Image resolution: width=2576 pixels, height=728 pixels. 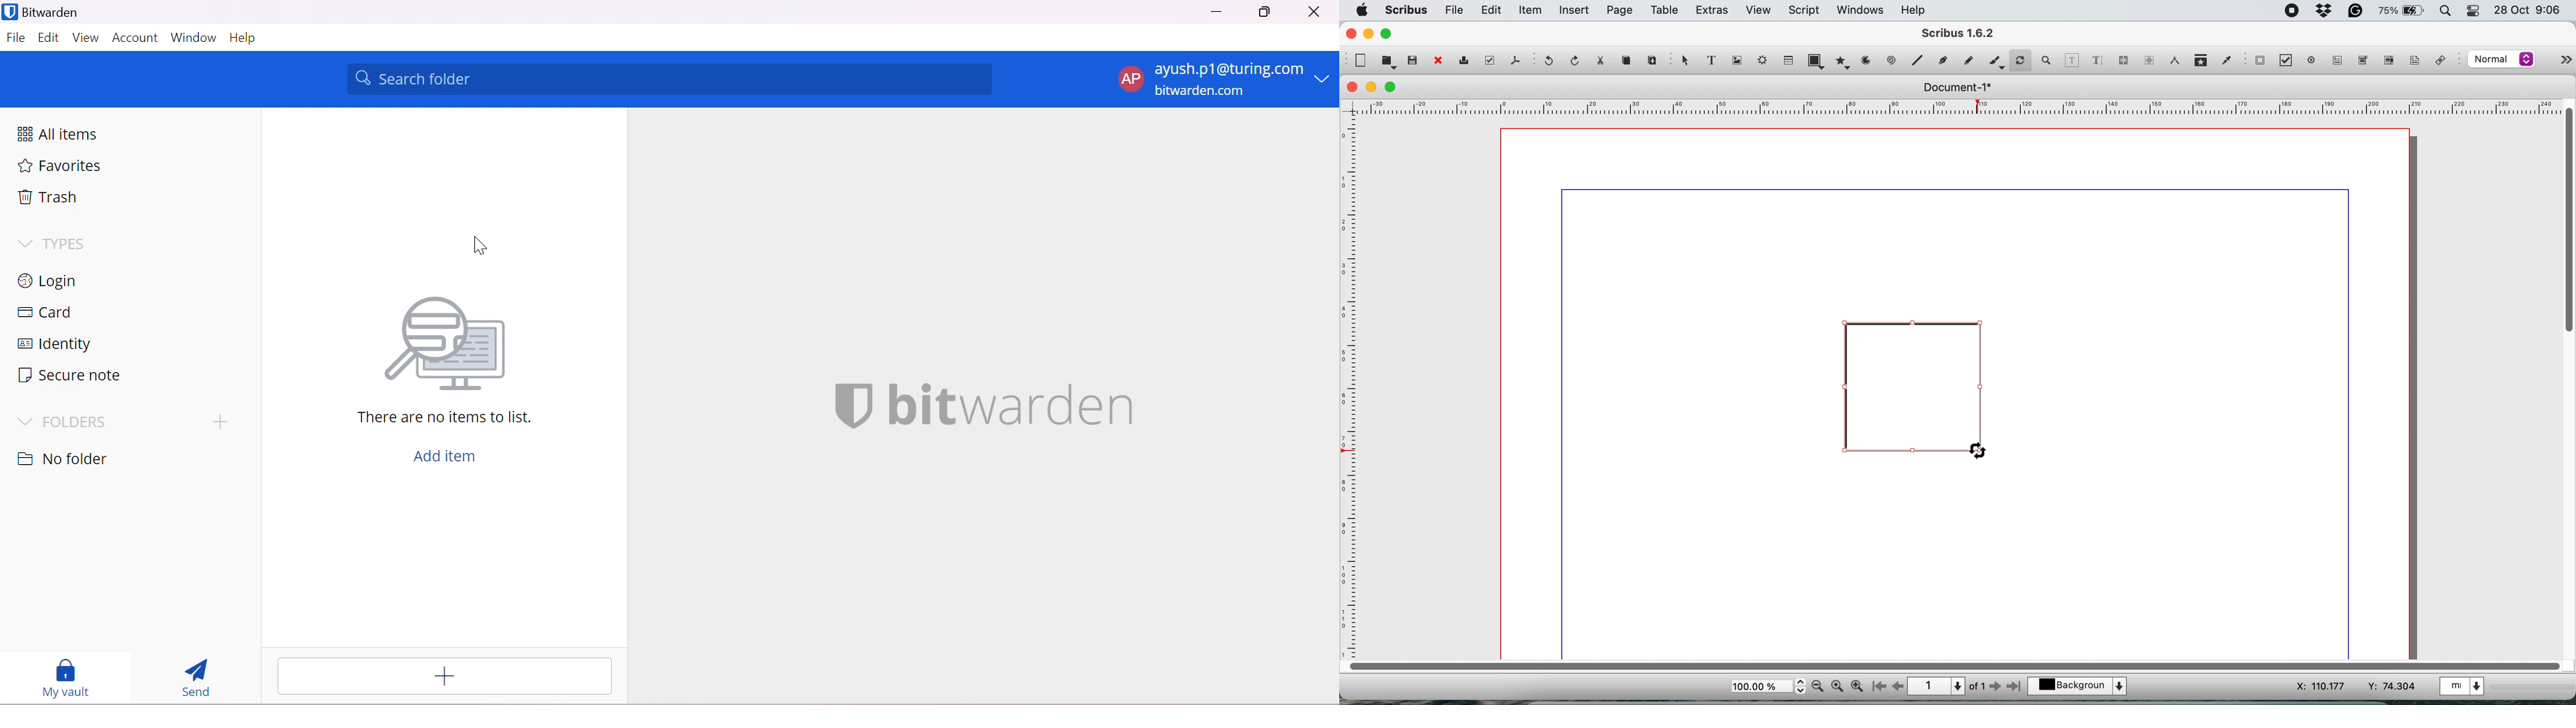 I want to click on screen recorder, so click(x=2290, y=9).